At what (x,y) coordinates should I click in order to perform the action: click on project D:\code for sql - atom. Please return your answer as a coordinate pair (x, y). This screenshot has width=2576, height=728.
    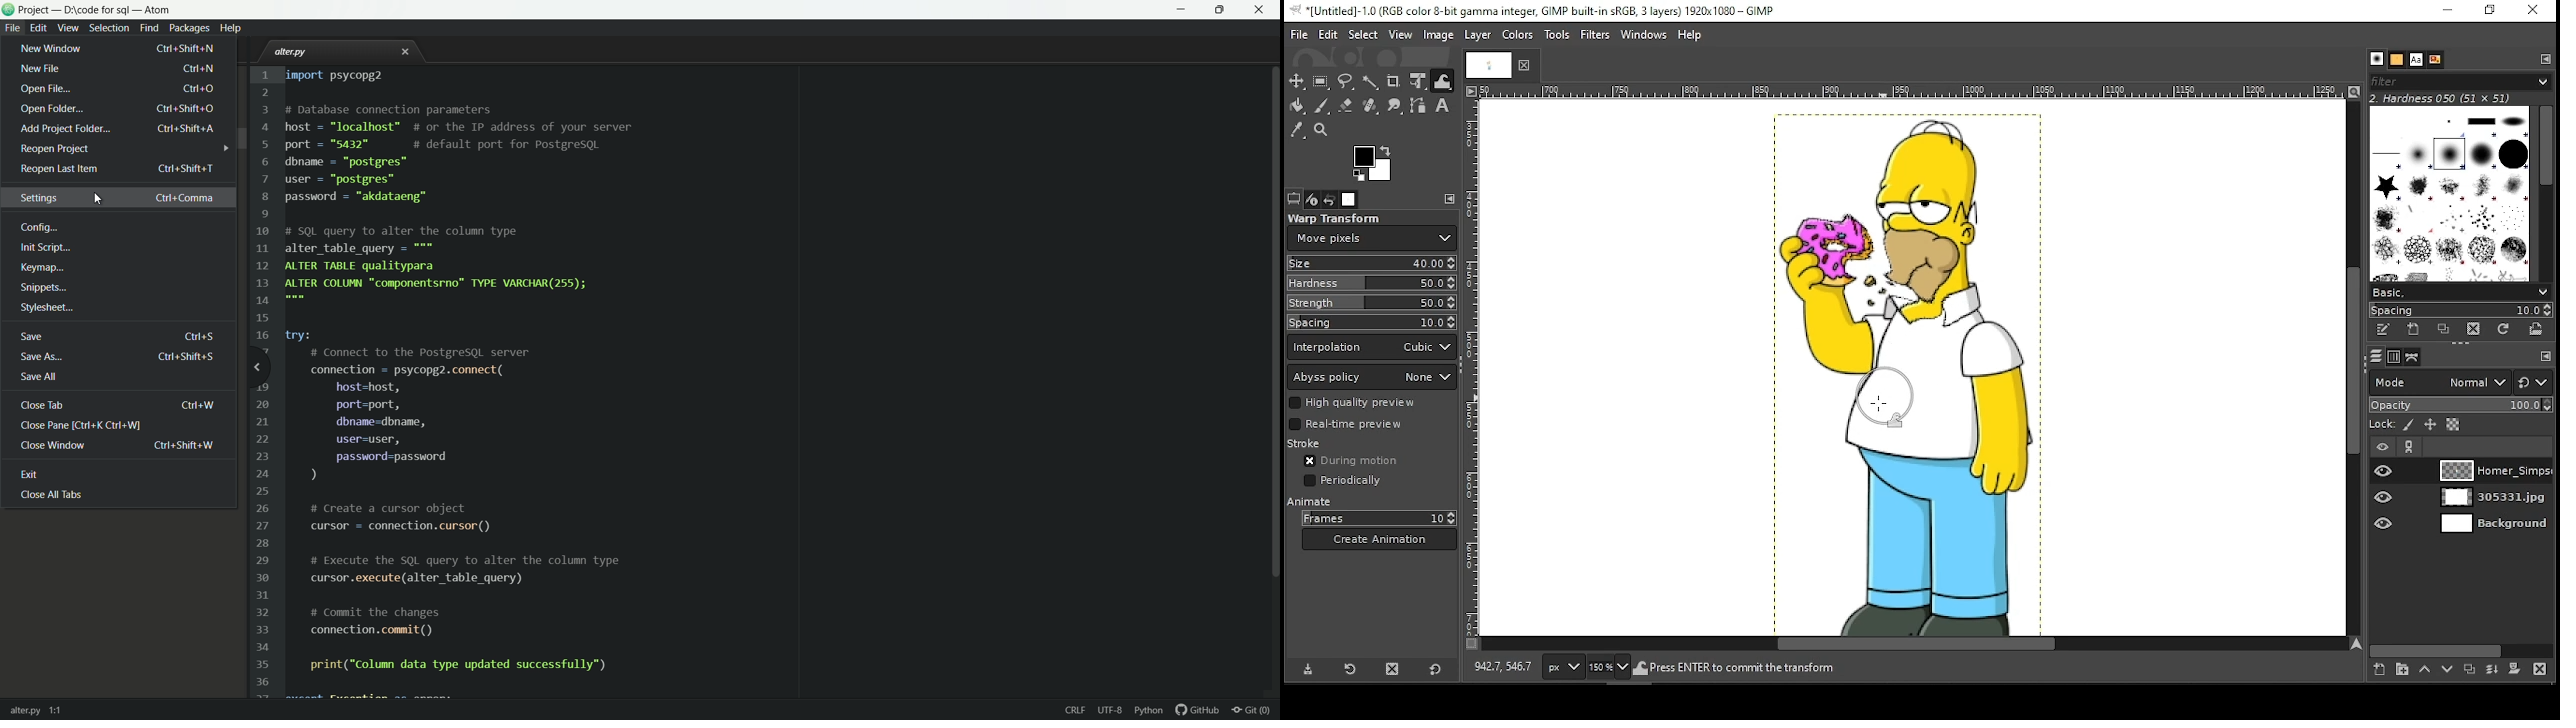
    Looking at the image, I should click on (99, 11).